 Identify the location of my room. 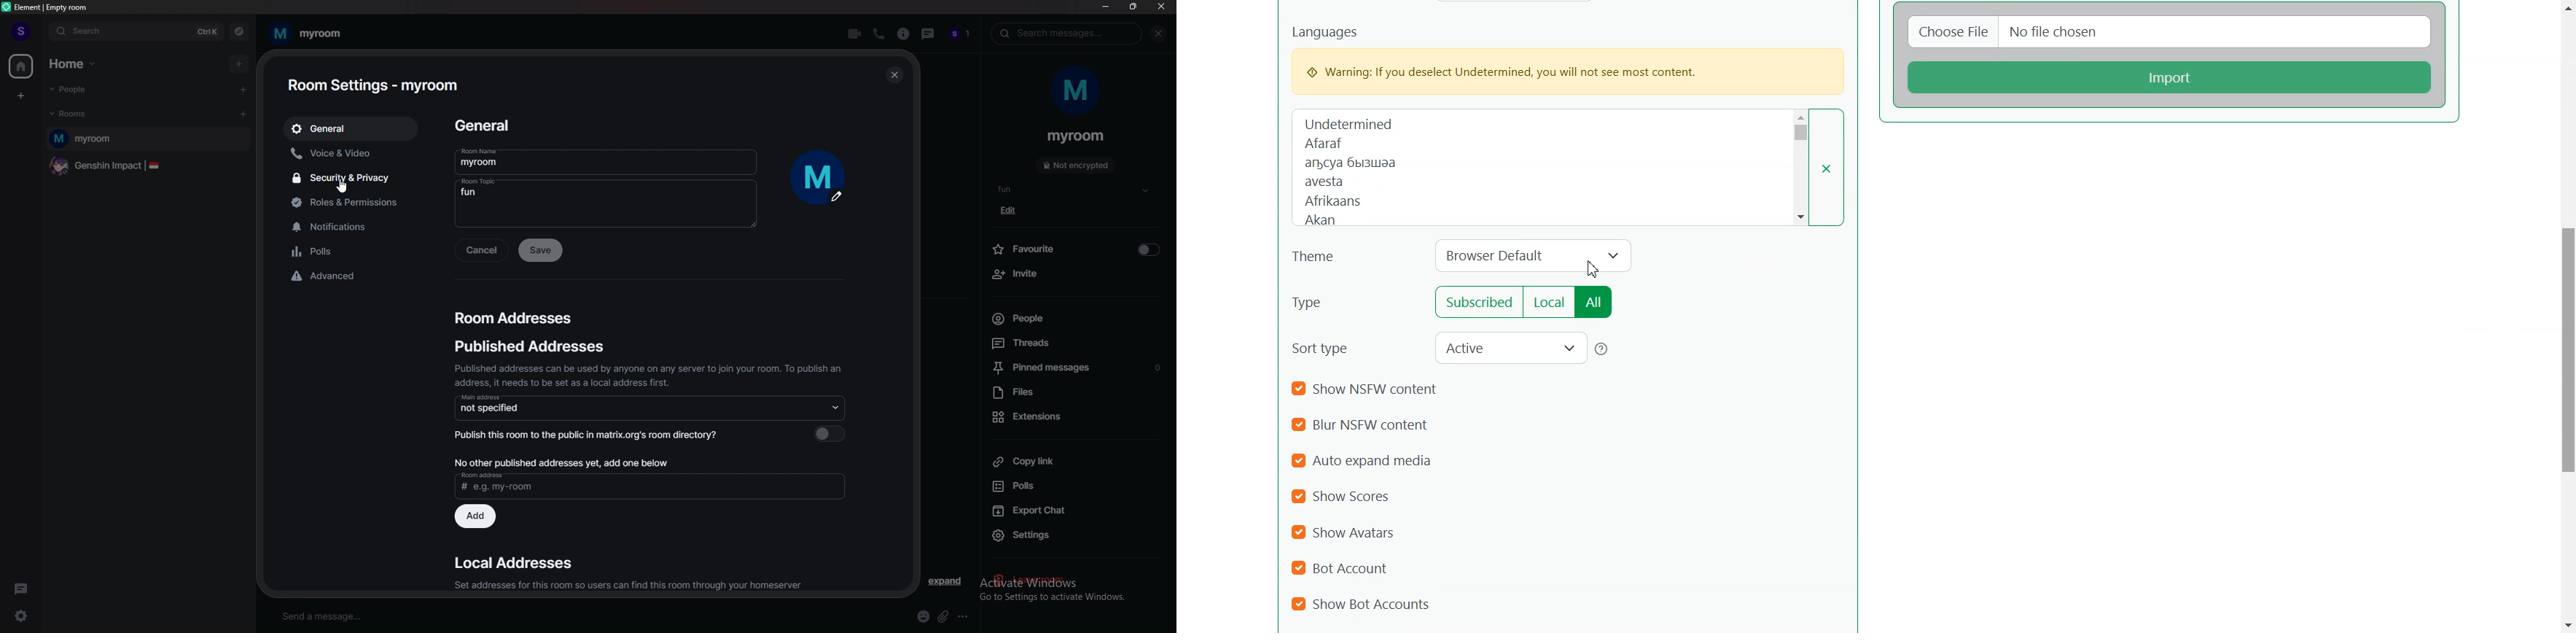
(314, 33).